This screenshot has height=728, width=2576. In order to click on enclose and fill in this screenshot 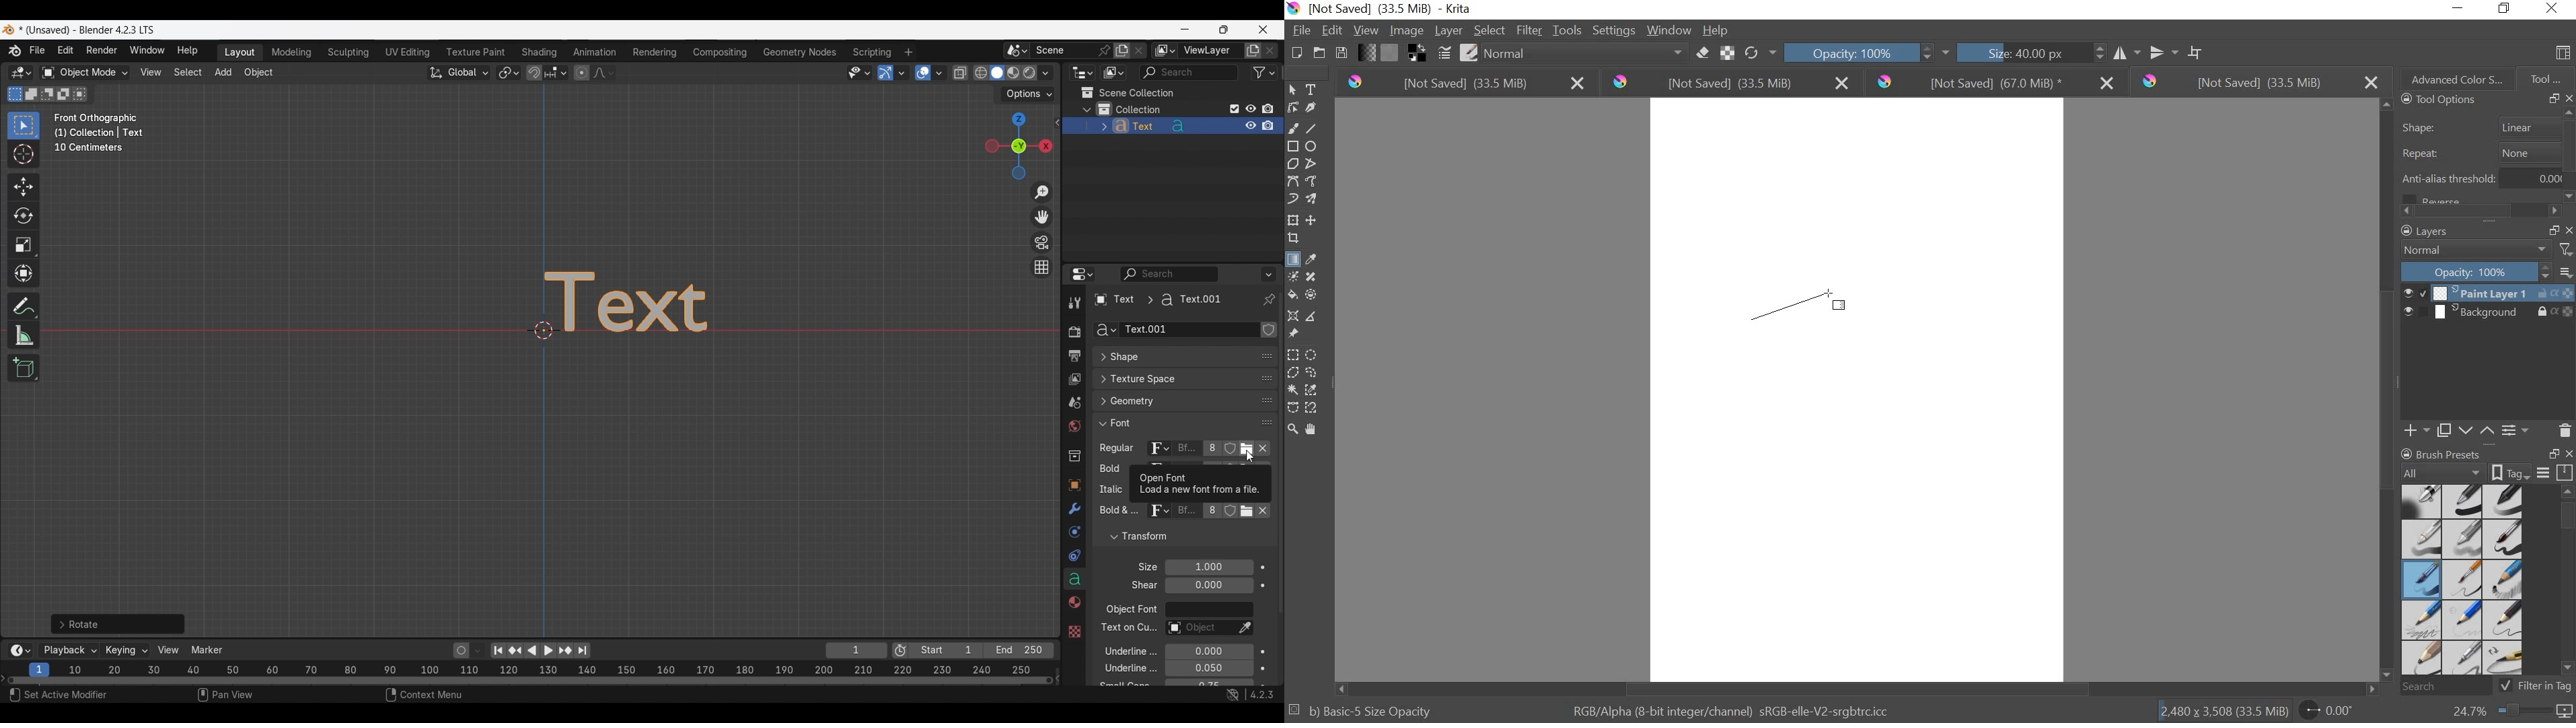, I will do `click(1314, 294)`.